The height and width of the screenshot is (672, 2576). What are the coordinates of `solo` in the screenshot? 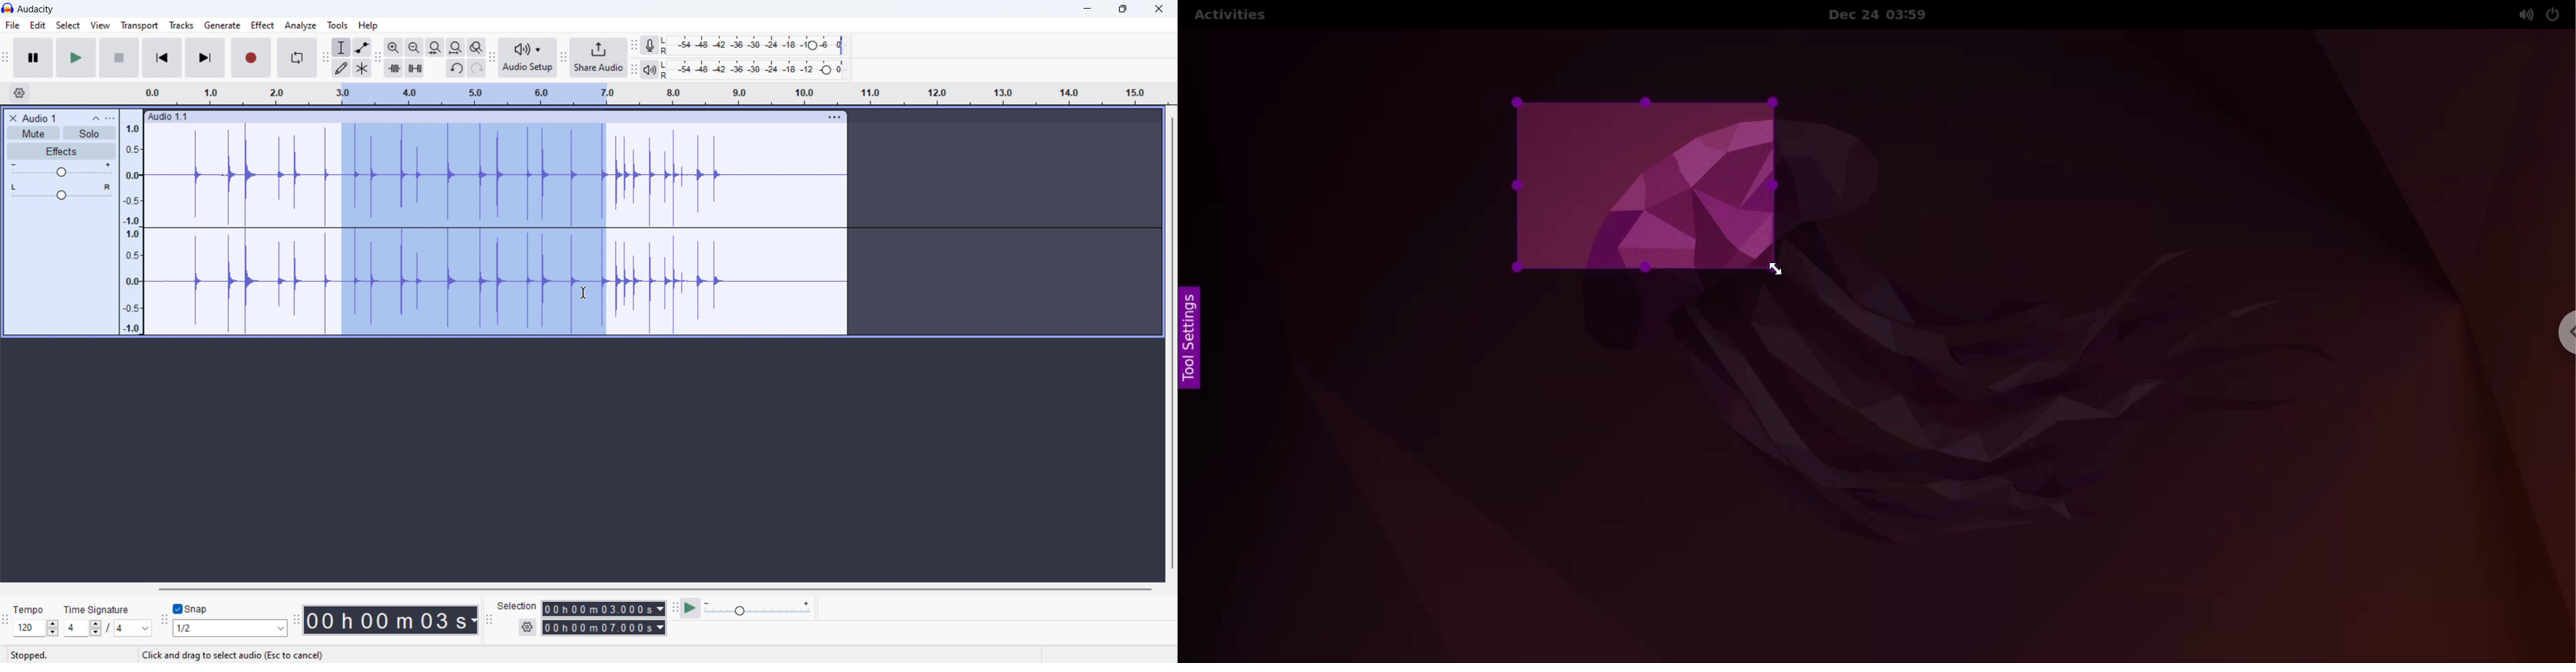 It's located at (90, 133).